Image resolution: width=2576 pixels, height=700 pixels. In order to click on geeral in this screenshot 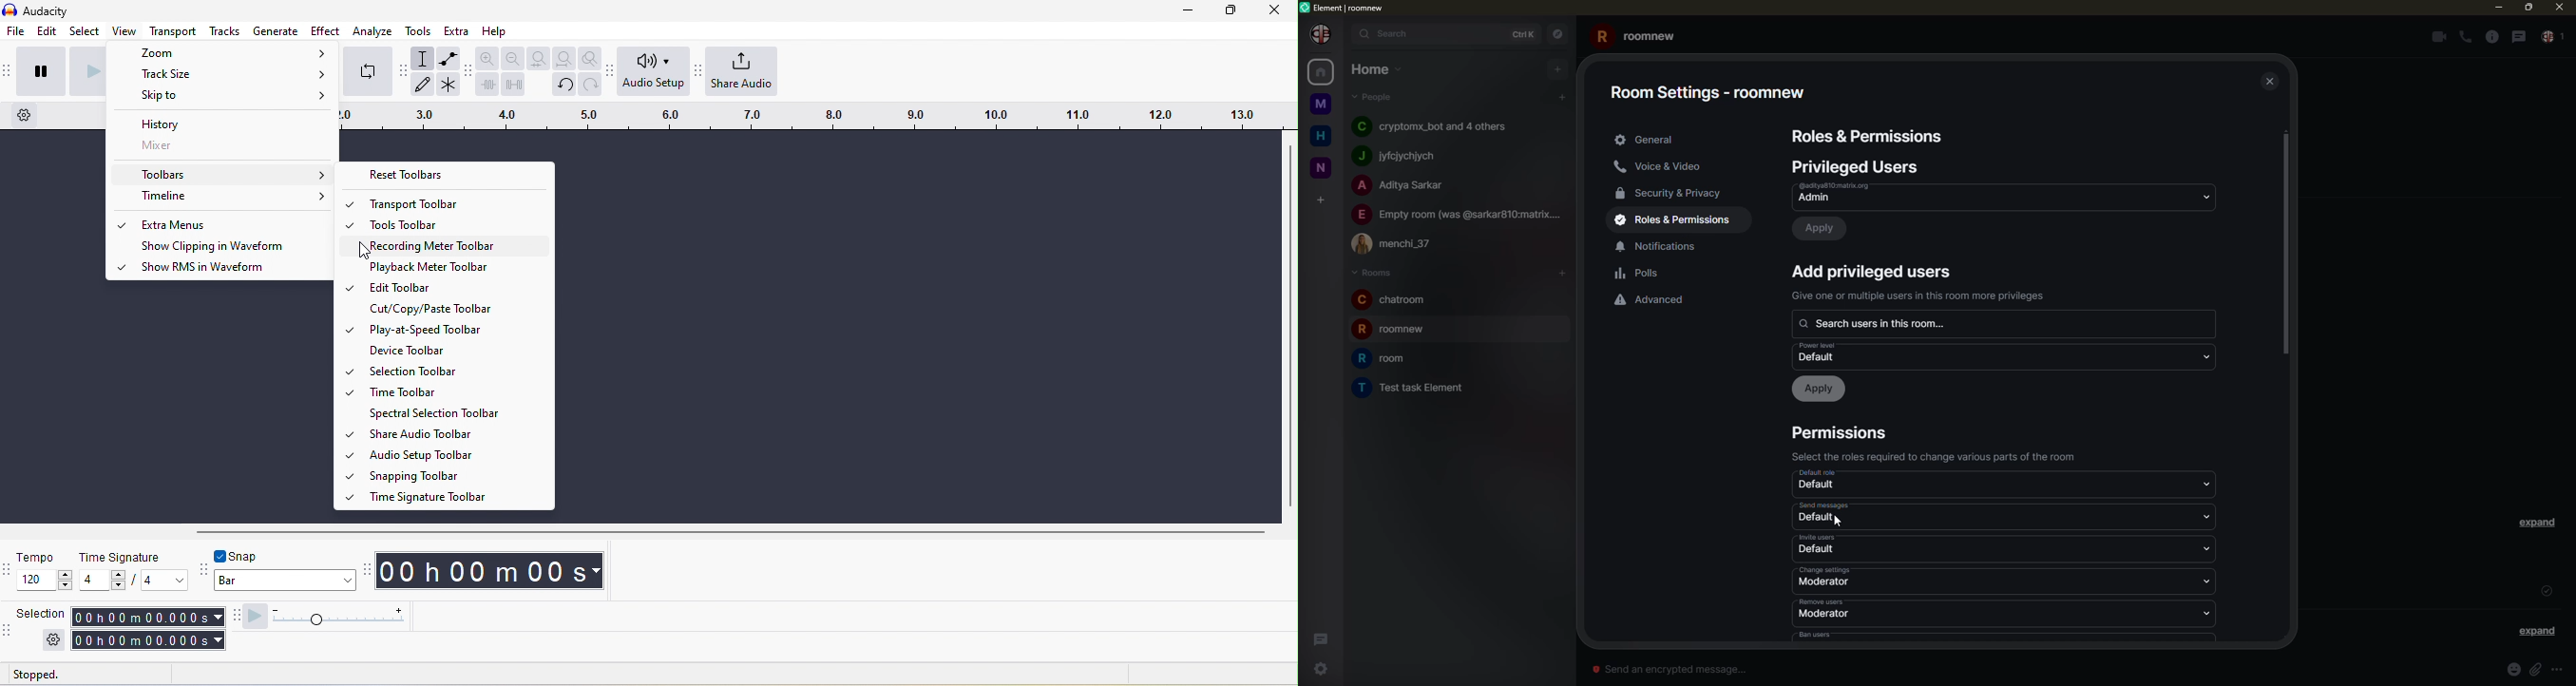, I will do `click(1646, 140)`.